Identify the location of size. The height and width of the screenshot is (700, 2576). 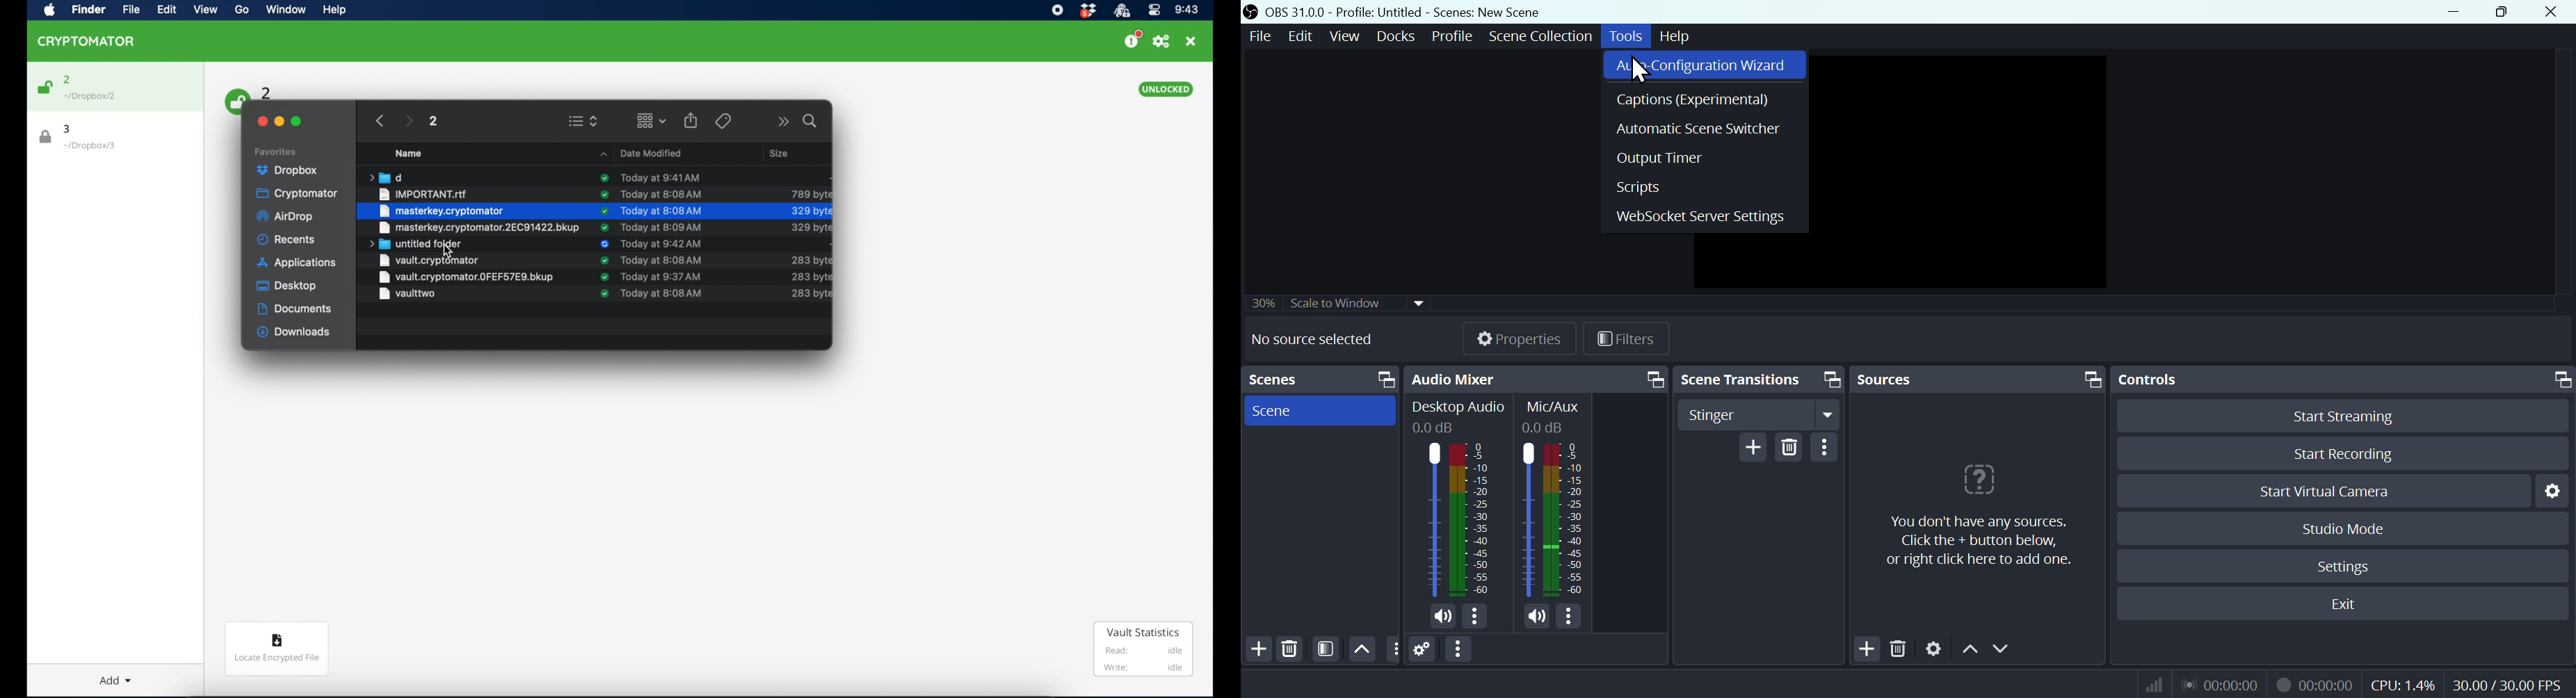
(811, 227).